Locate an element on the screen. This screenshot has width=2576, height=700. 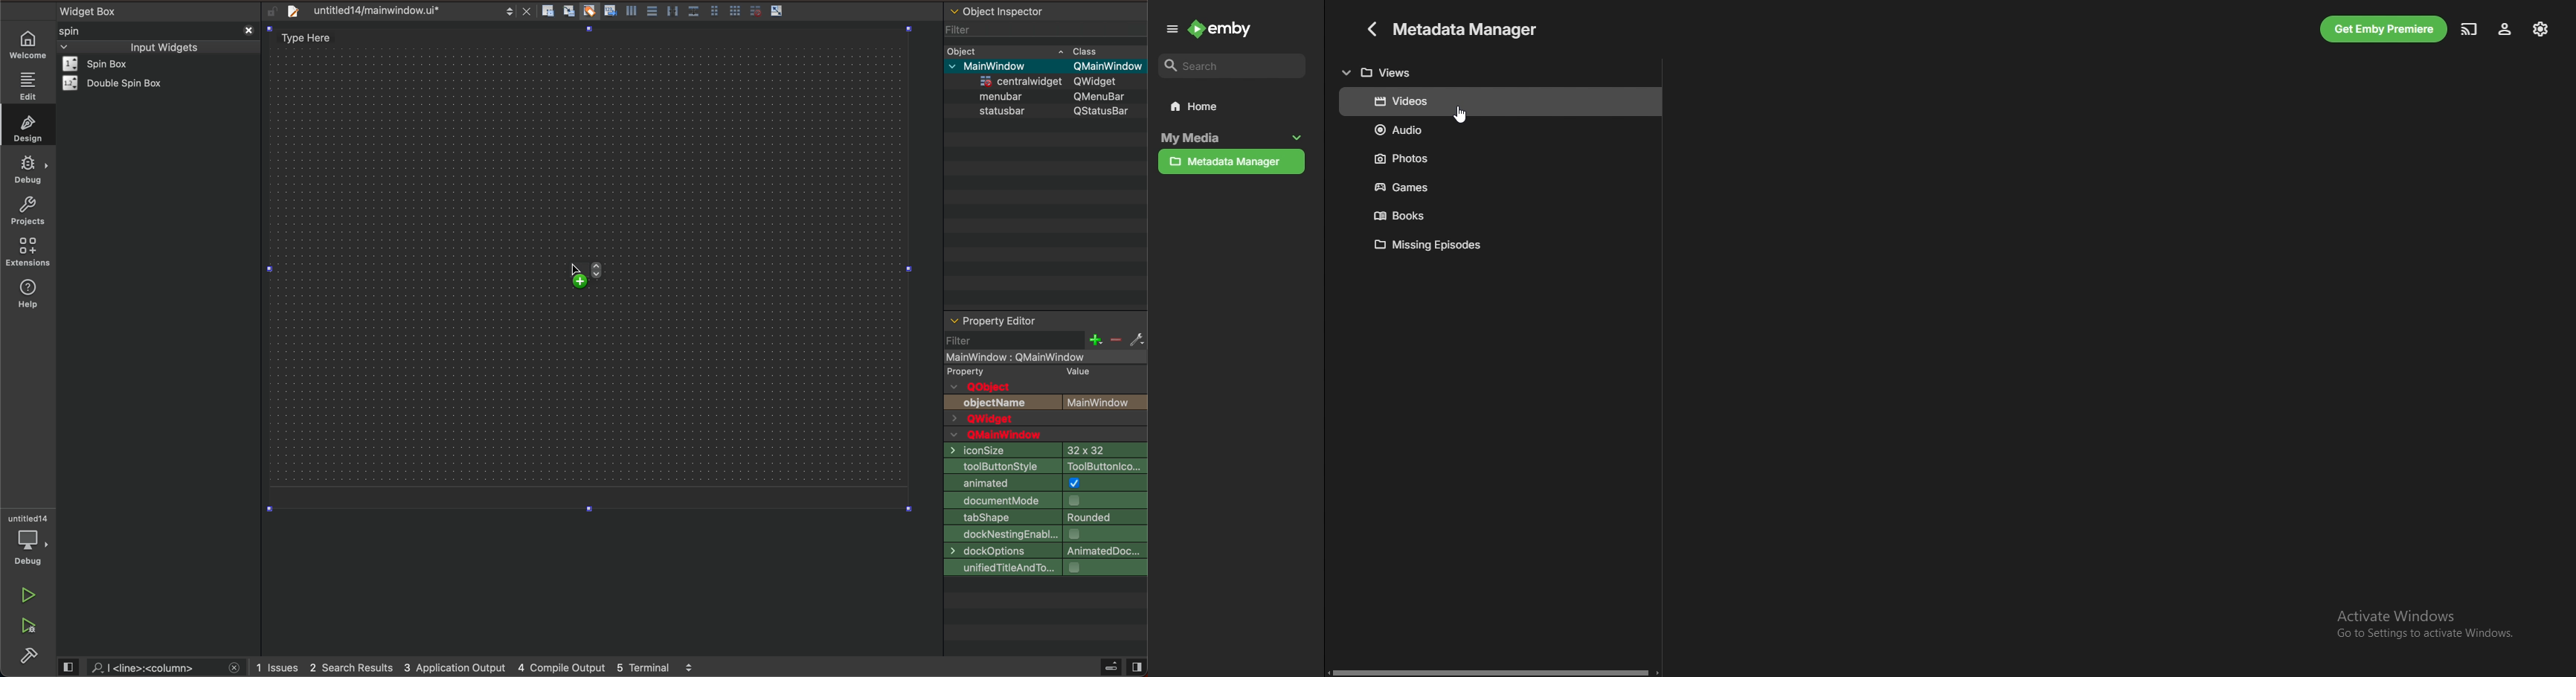
metadata manager is located at coordinates (1232, 162).